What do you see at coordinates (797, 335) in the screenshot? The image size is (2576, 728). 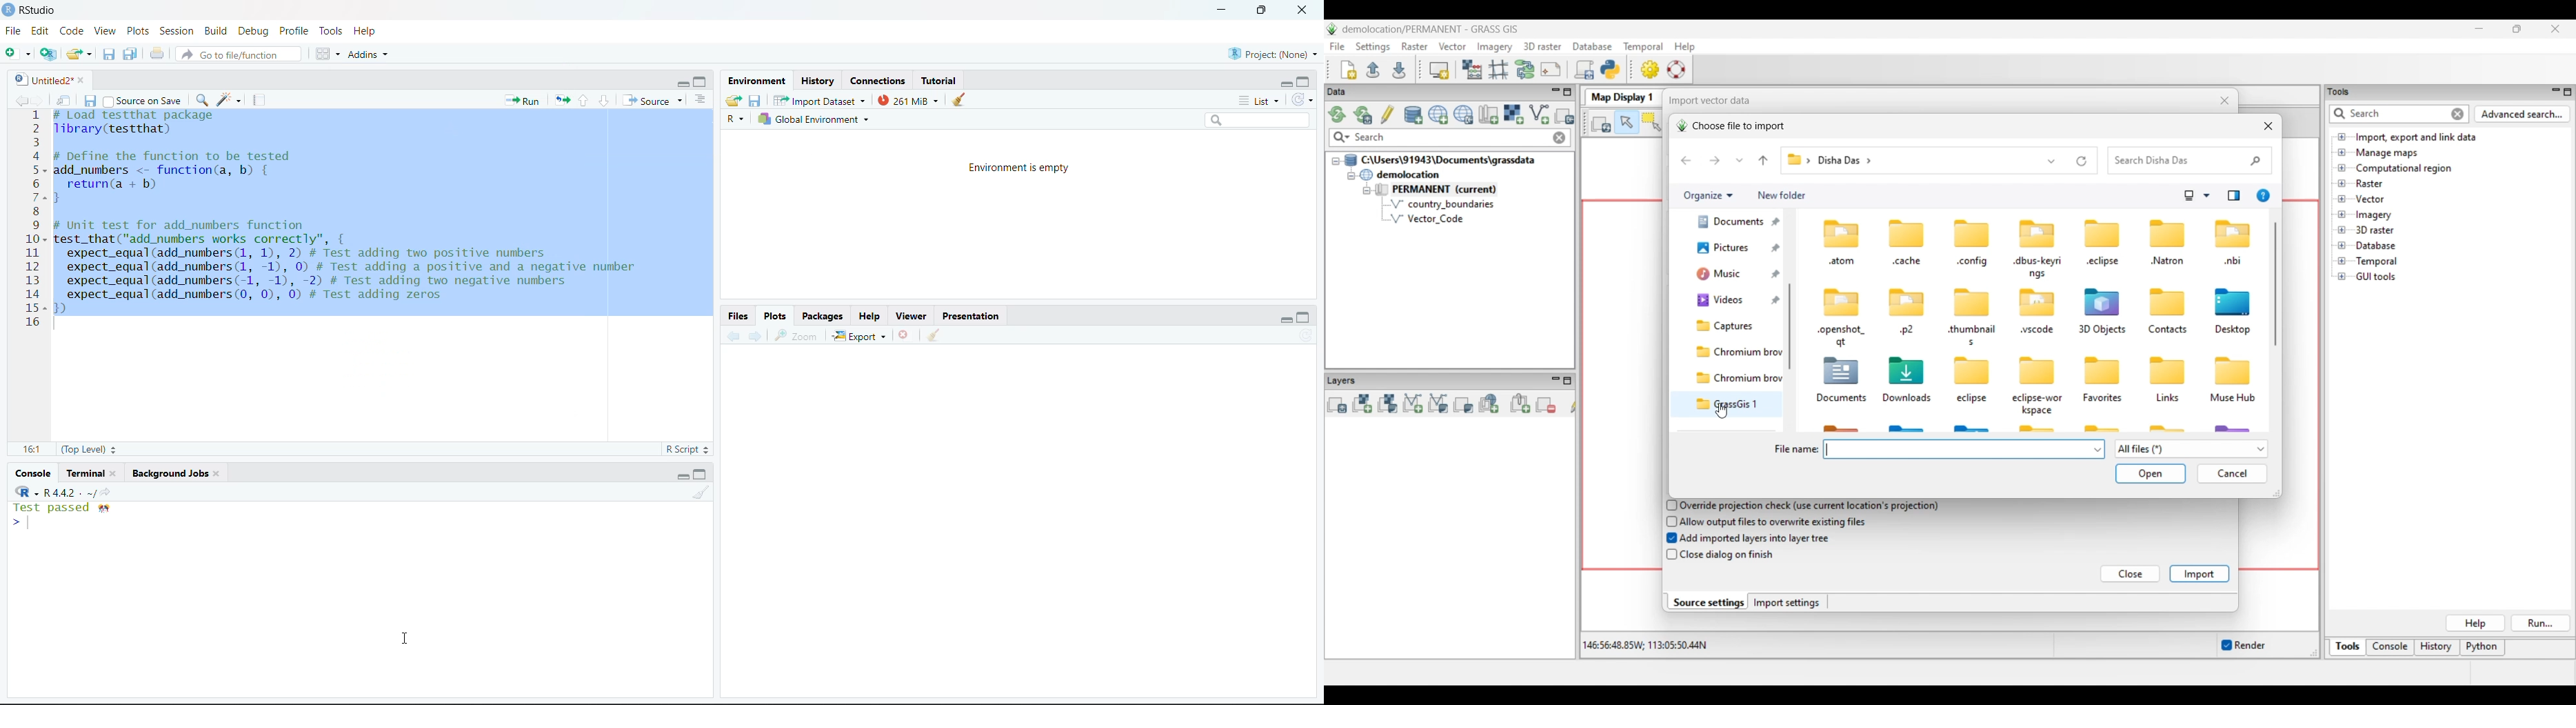 I see `Zoom` at bounding box center [797, 335].